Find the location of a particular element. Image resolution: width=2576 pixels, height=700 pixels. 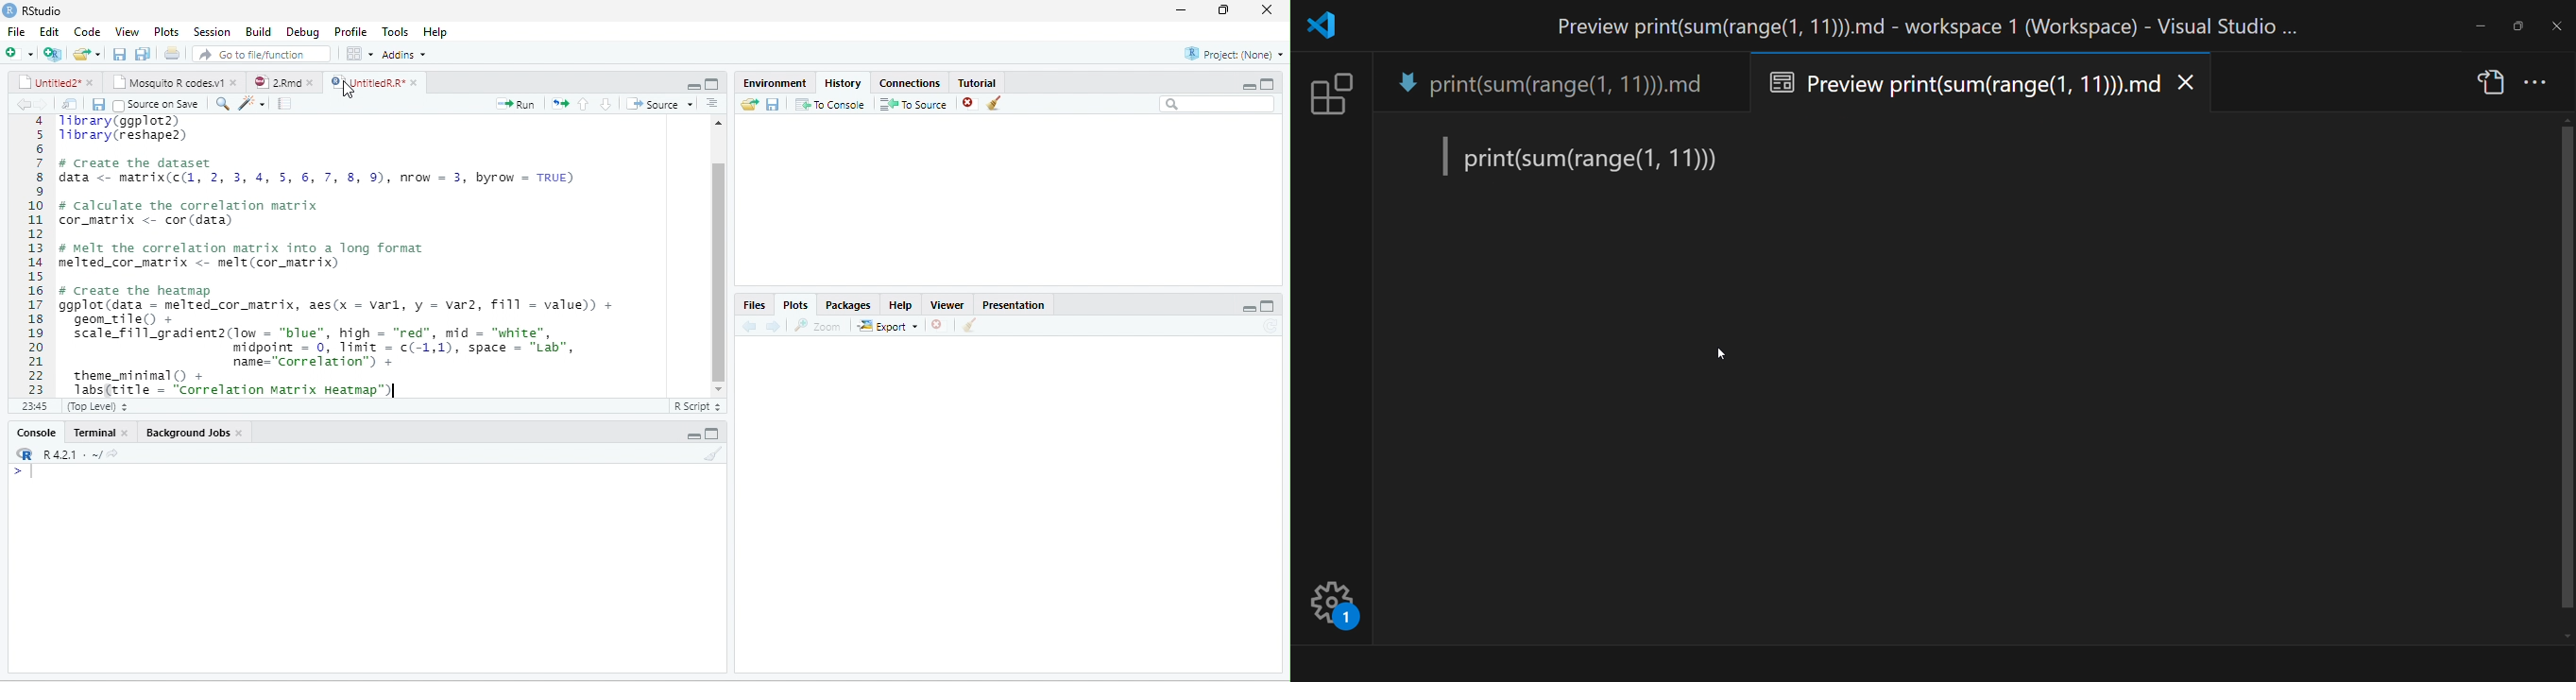

environment  is located at coordinates (767, 81).